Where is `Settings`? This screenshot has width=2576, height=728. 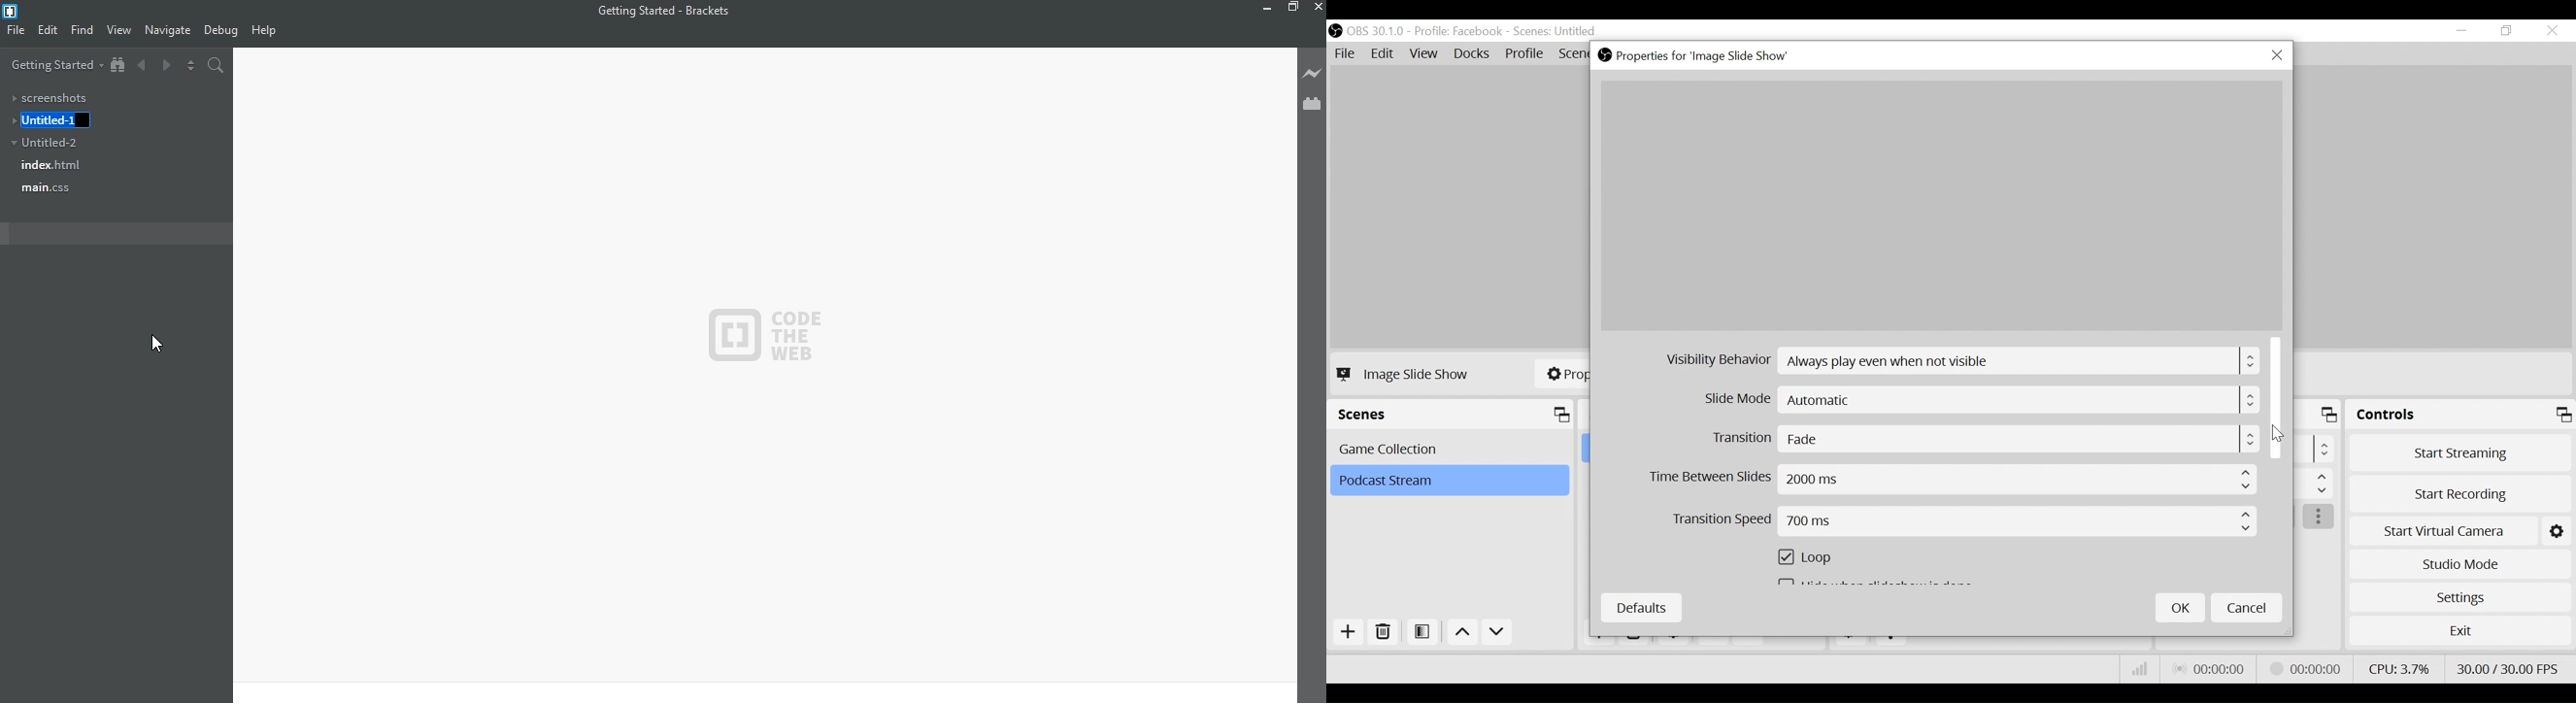 Settings is located at coordinates (2460, 597).